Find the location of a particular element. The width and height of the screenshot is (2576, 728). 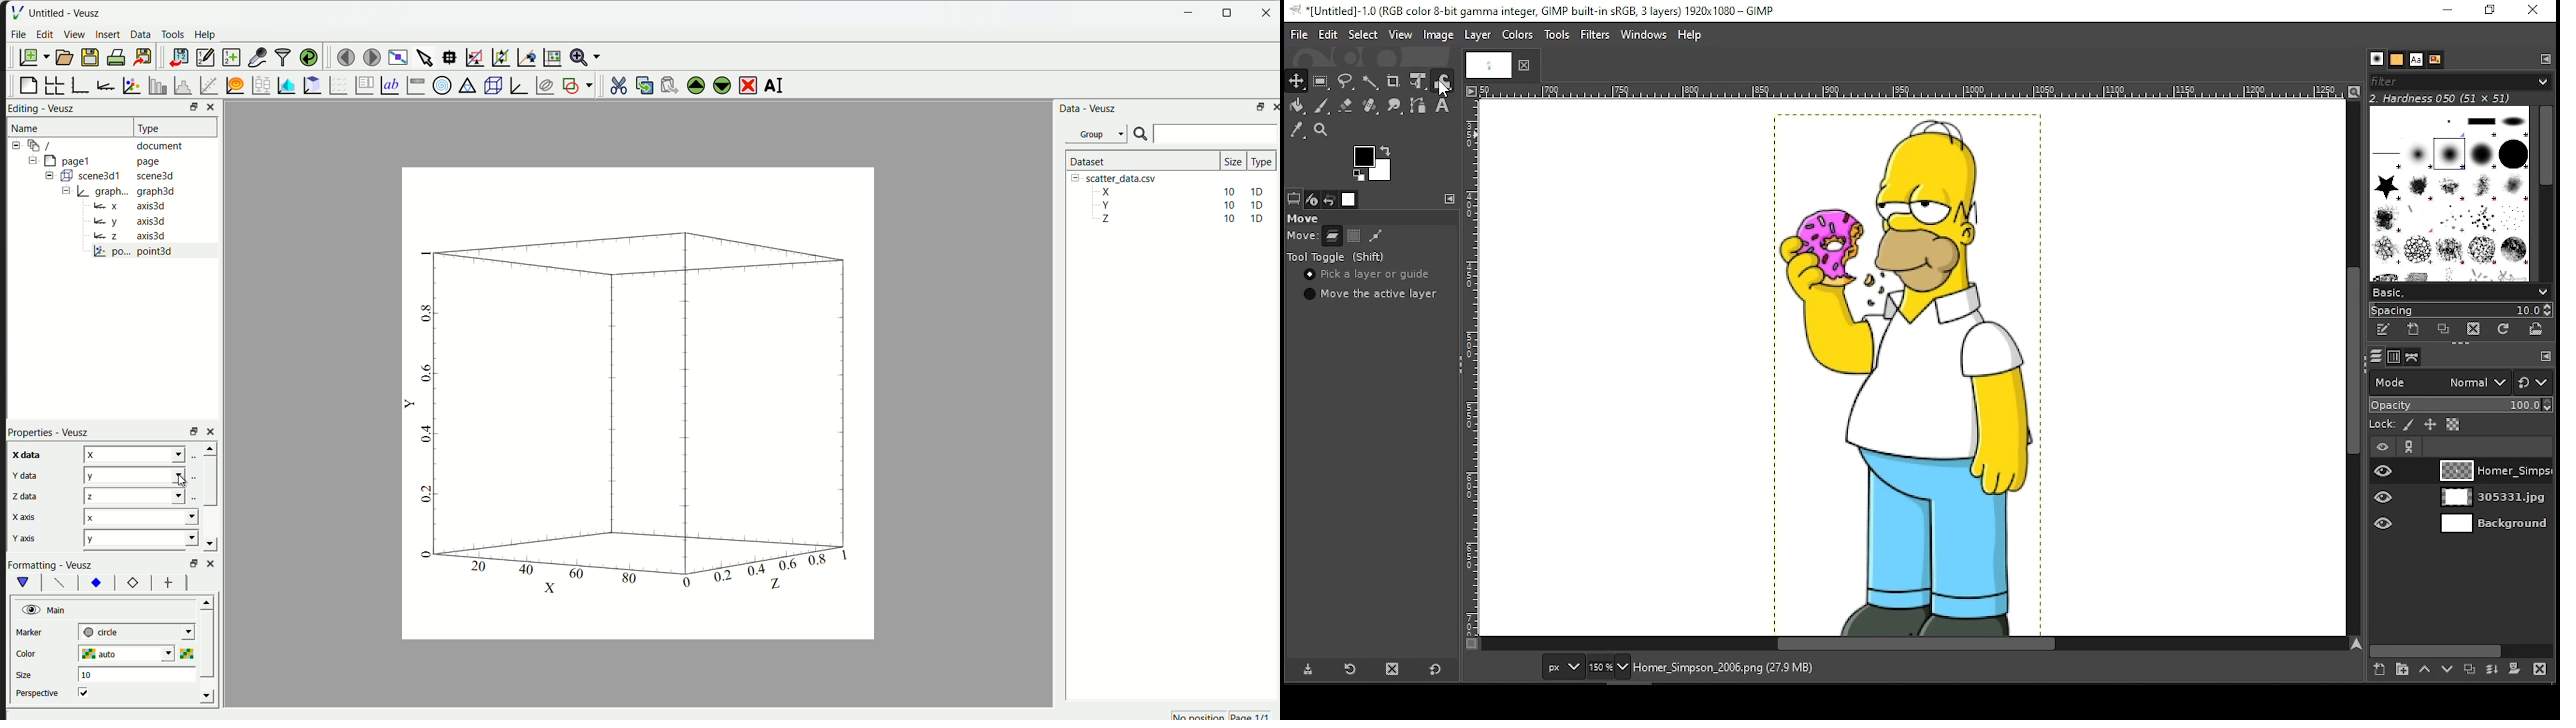

plot a vector field is located at coordinates (336, 85).